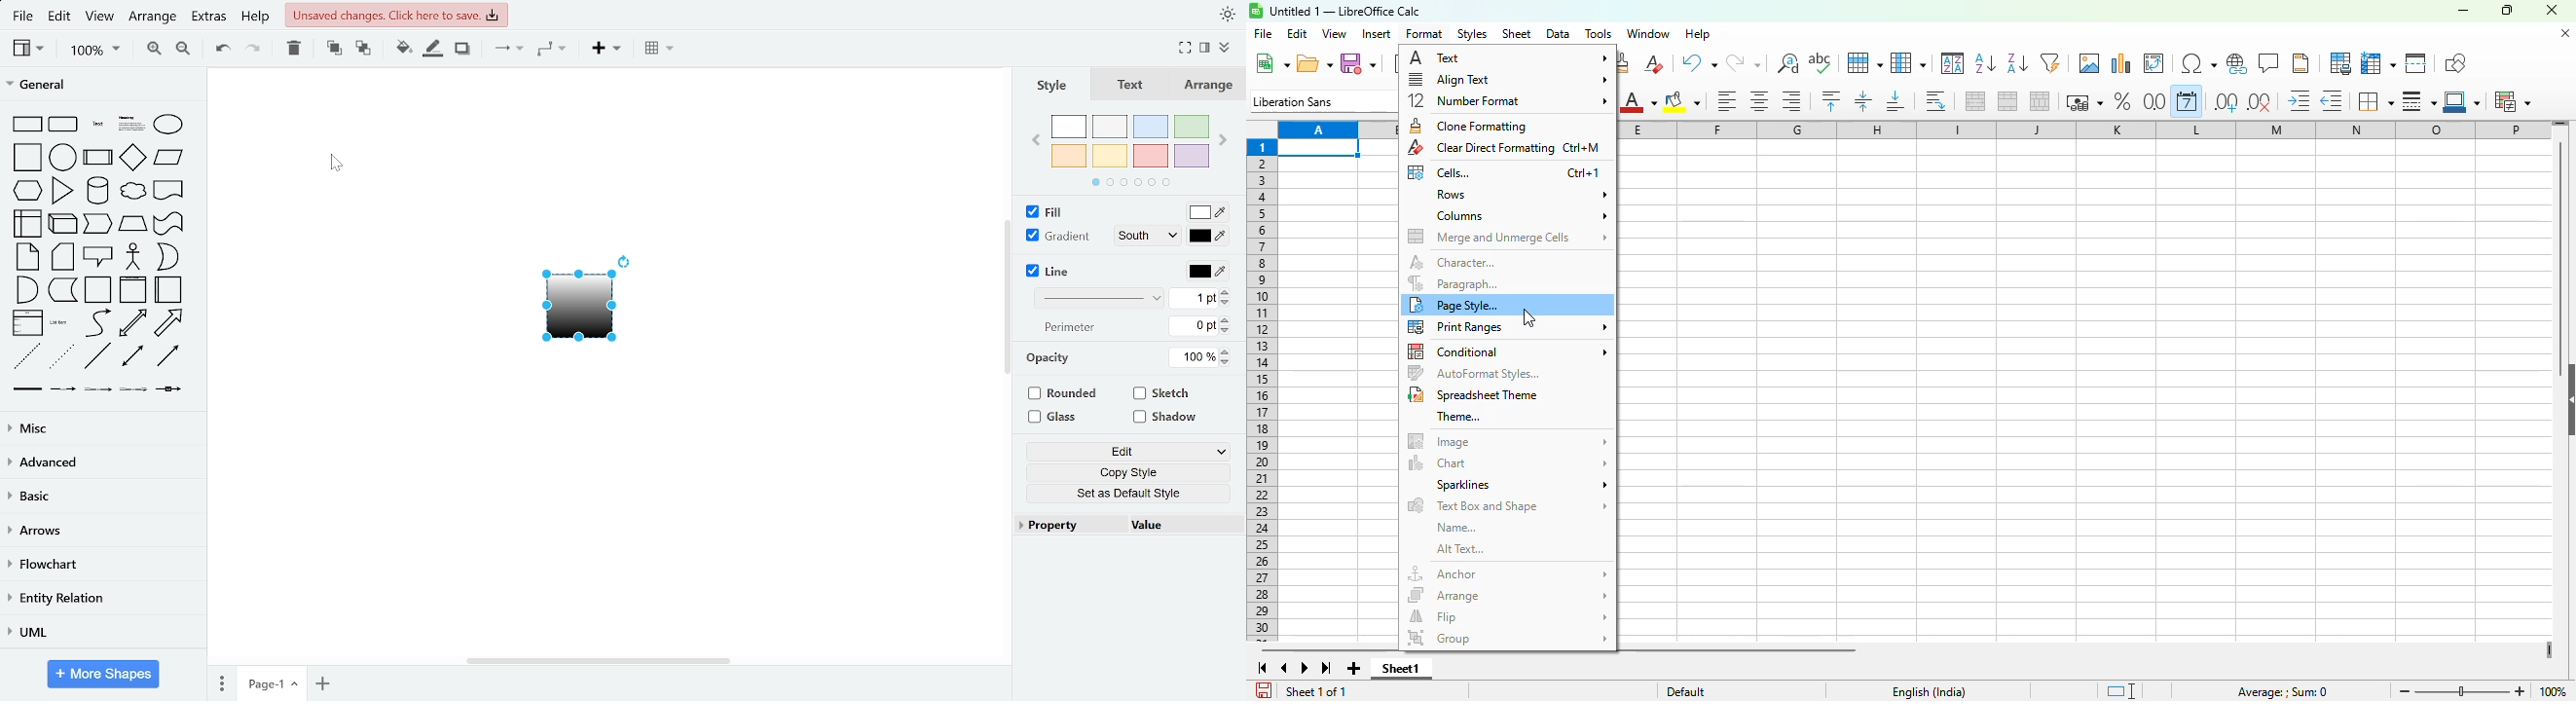  Describe the element at coordinates (94, 124) in the screenshot. I see `general shapesgeneral shapes` at that location.